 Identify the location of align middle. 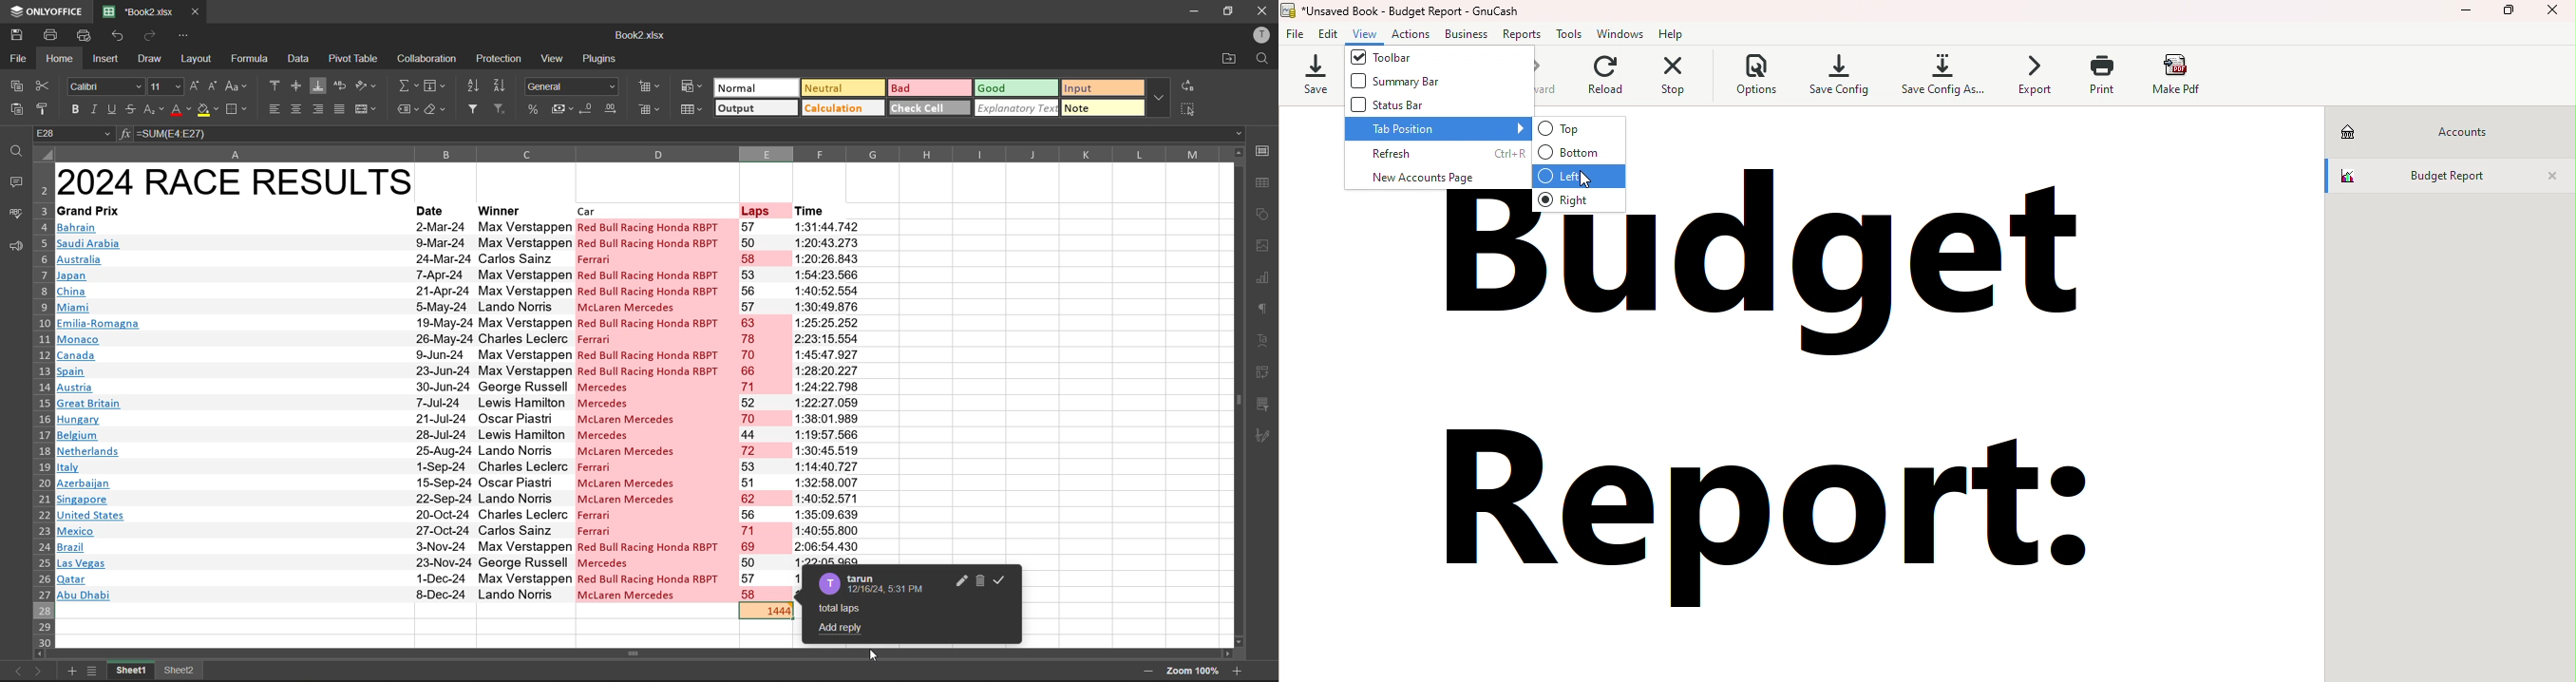
(295, 85).